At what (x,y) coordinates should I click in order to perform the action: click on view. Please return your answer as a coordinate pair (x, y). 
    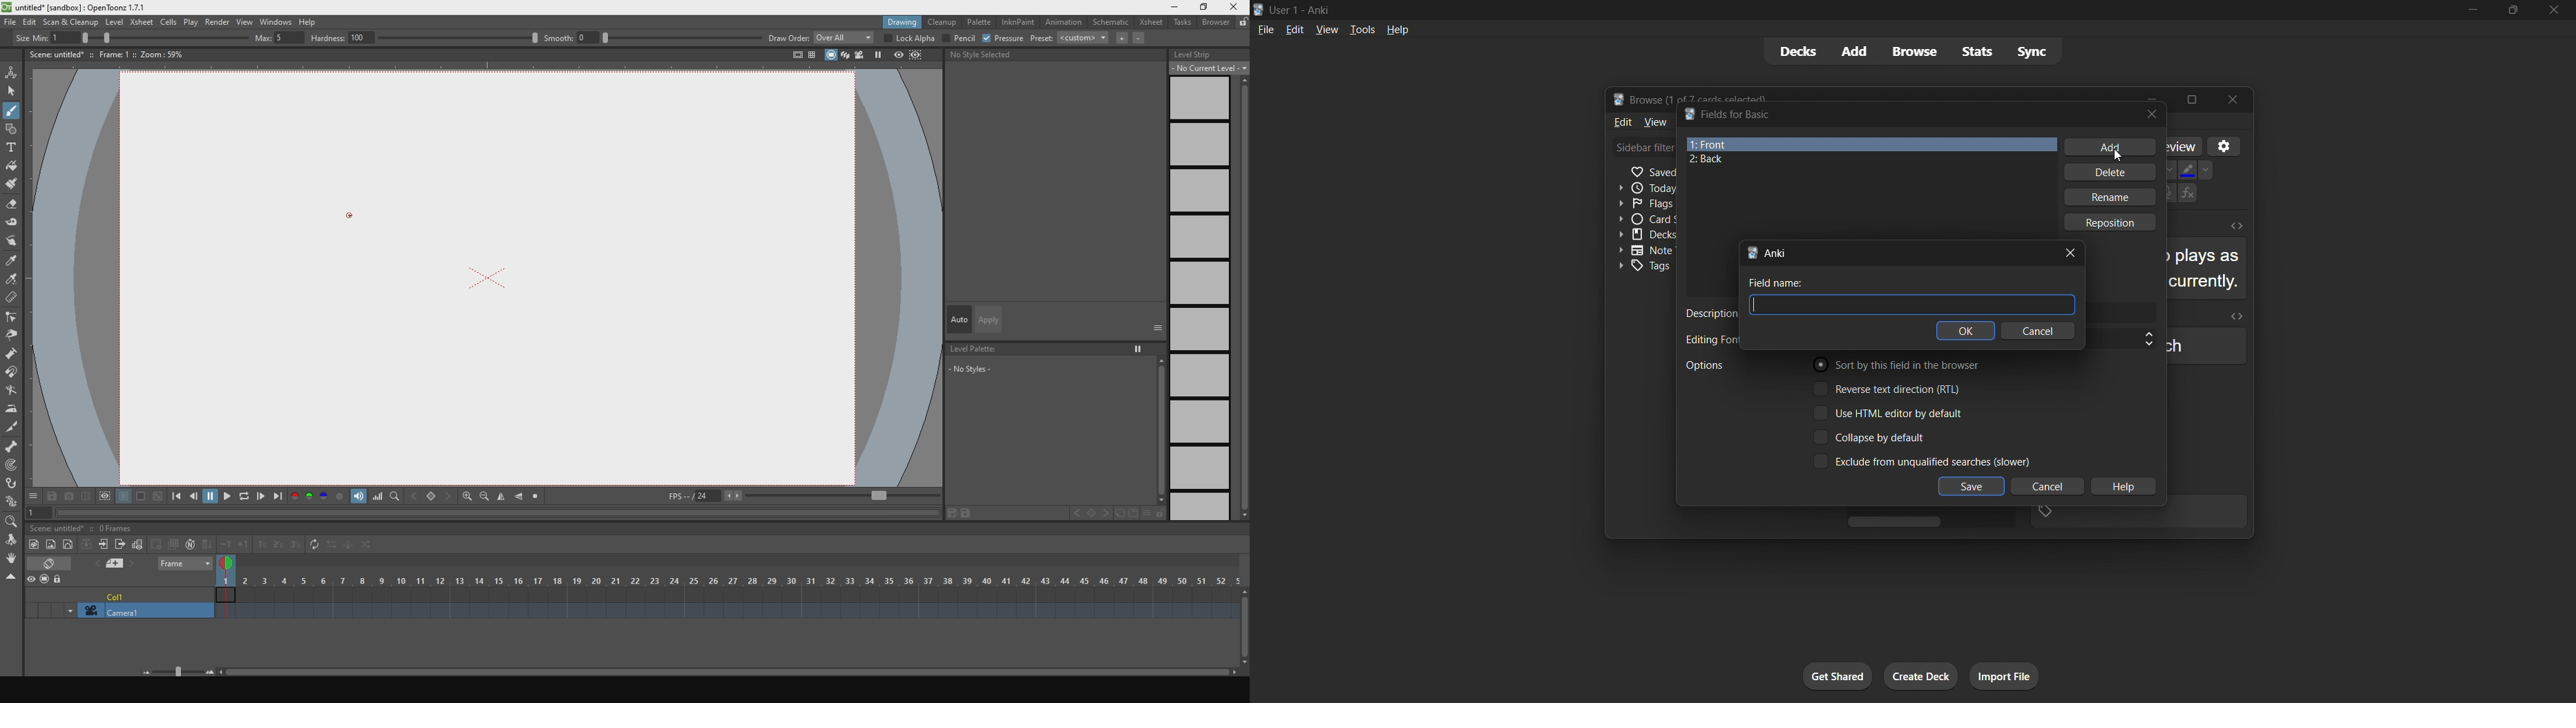
    Looking at the image, I should click on (1325, 28).